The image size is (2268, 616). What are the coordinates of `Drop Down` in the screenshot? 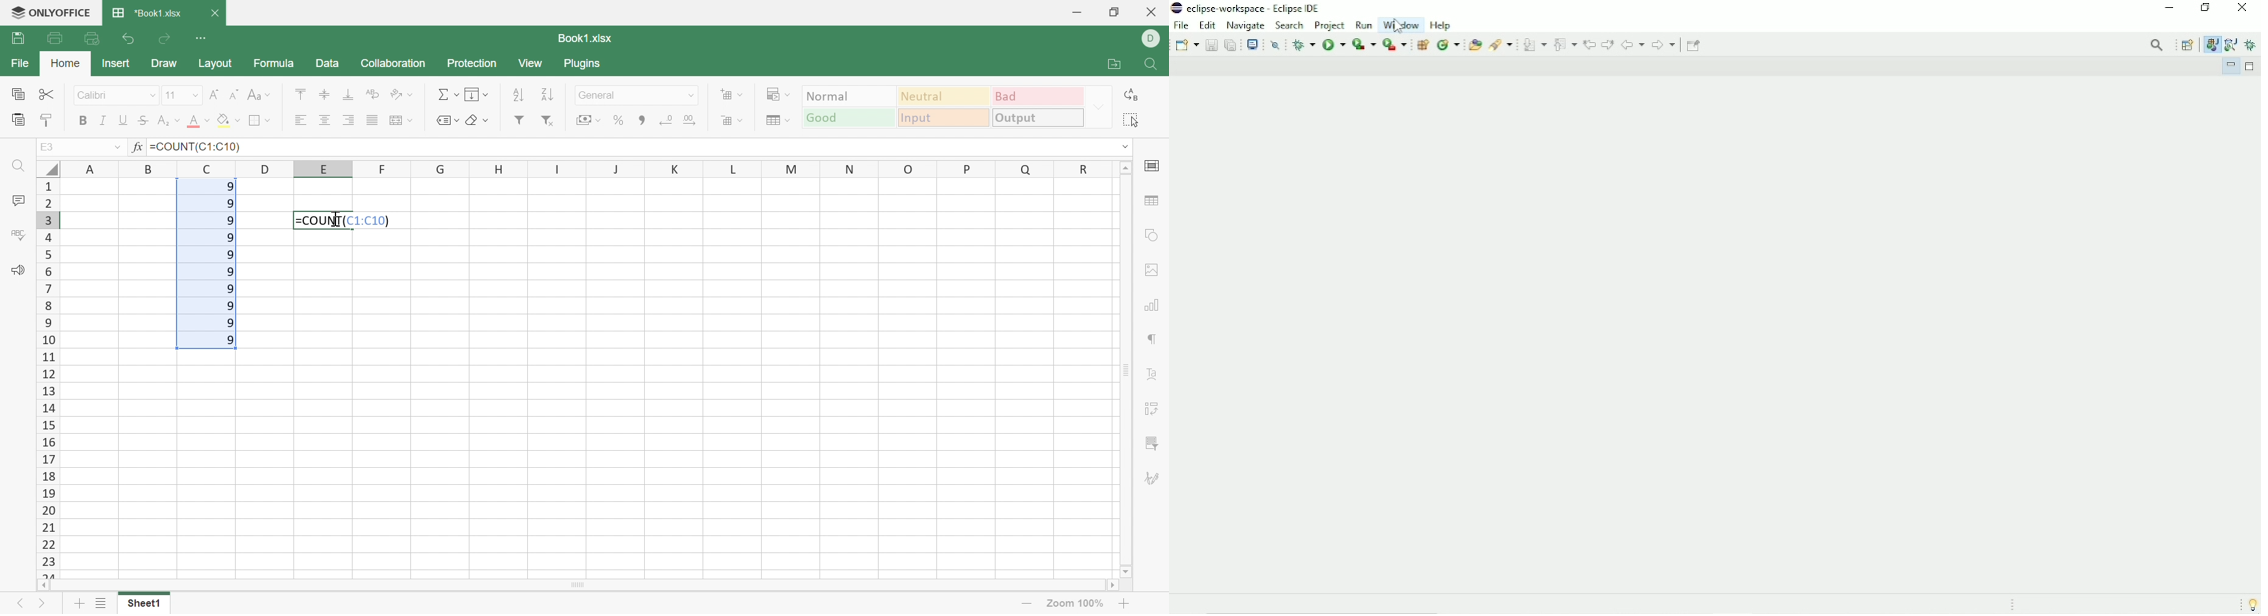 It's located at (692, 96).